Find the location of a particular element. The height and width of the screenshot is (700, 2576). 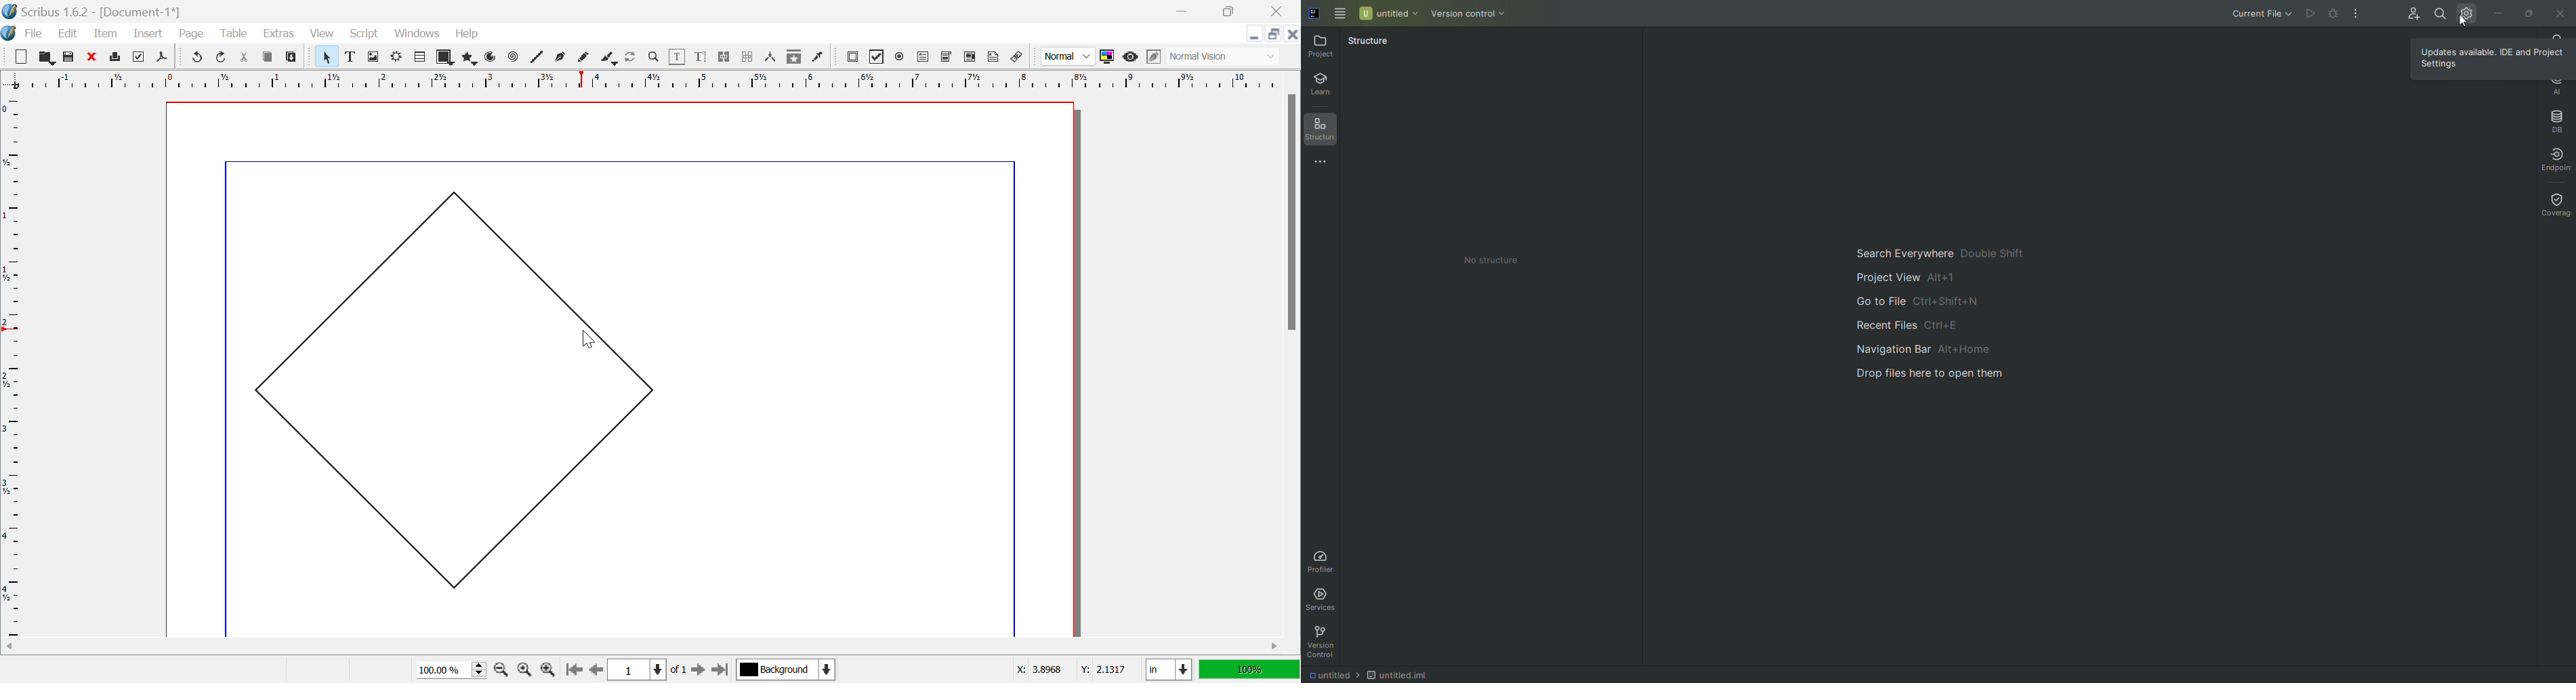

Arc is located at coordinates (491, 56).